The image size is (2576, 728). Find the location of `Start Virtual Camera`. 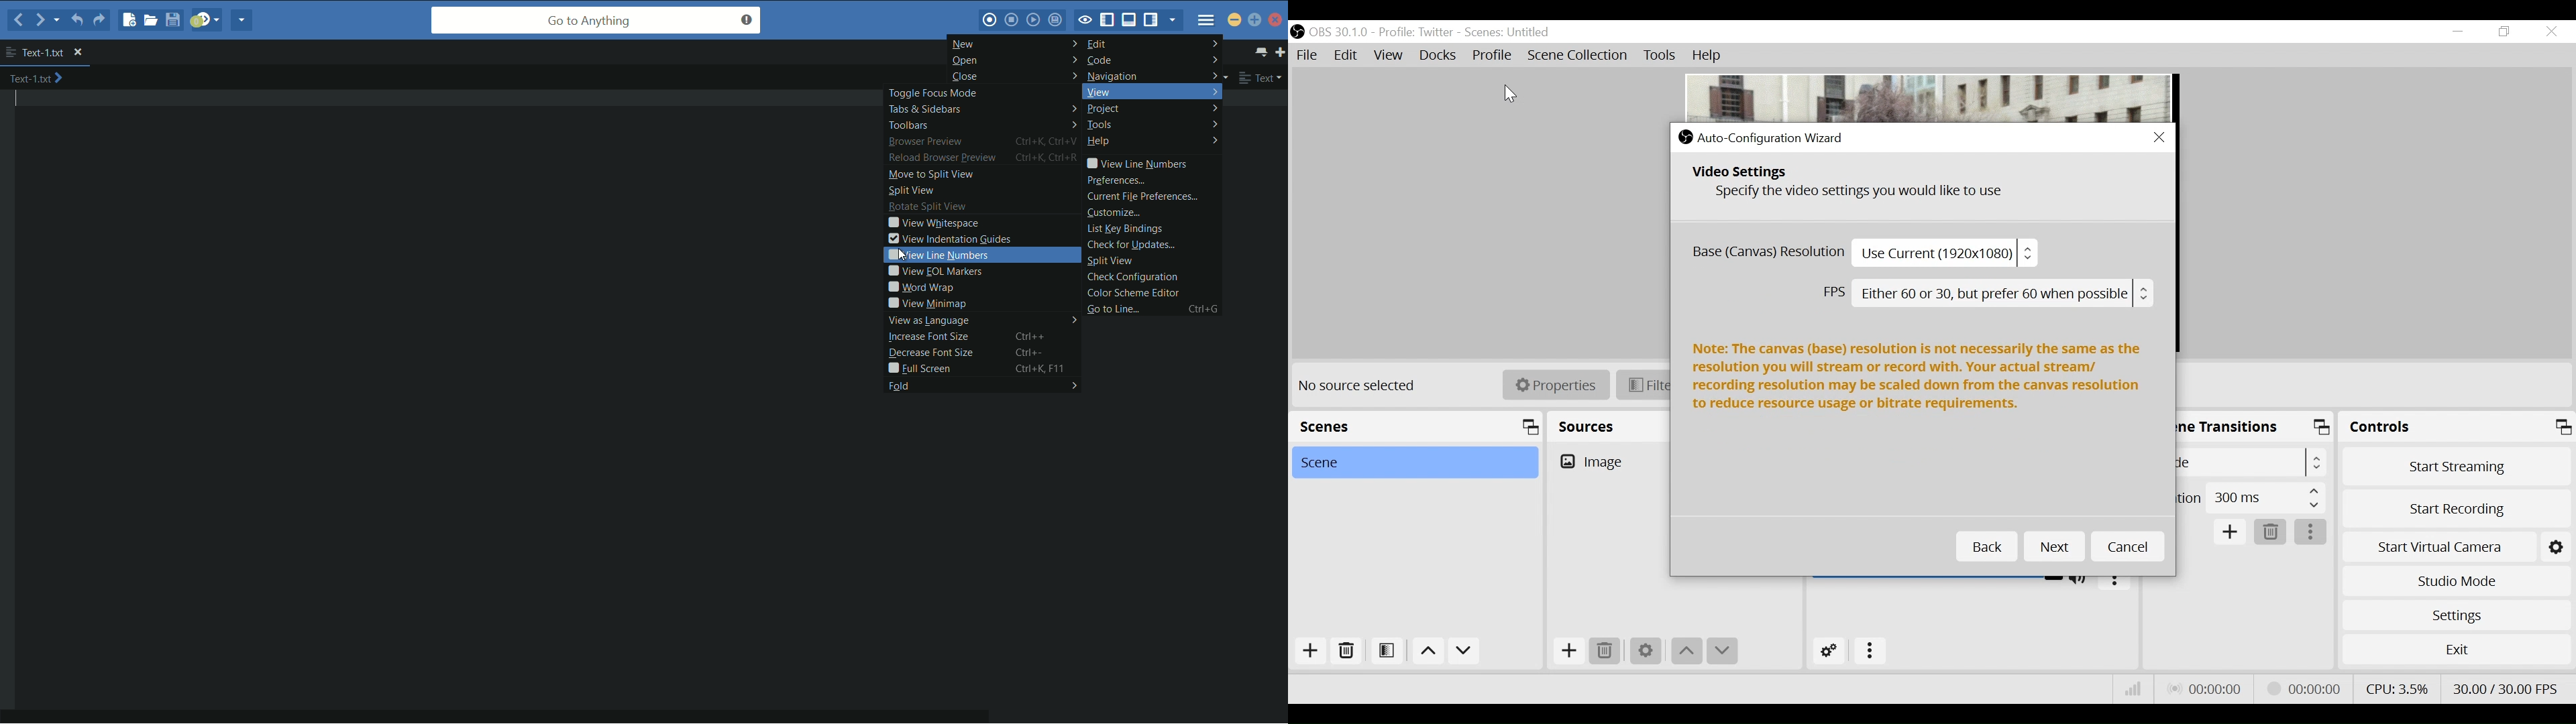

Start Virtual Camera is located at coordinates (2455, 545).